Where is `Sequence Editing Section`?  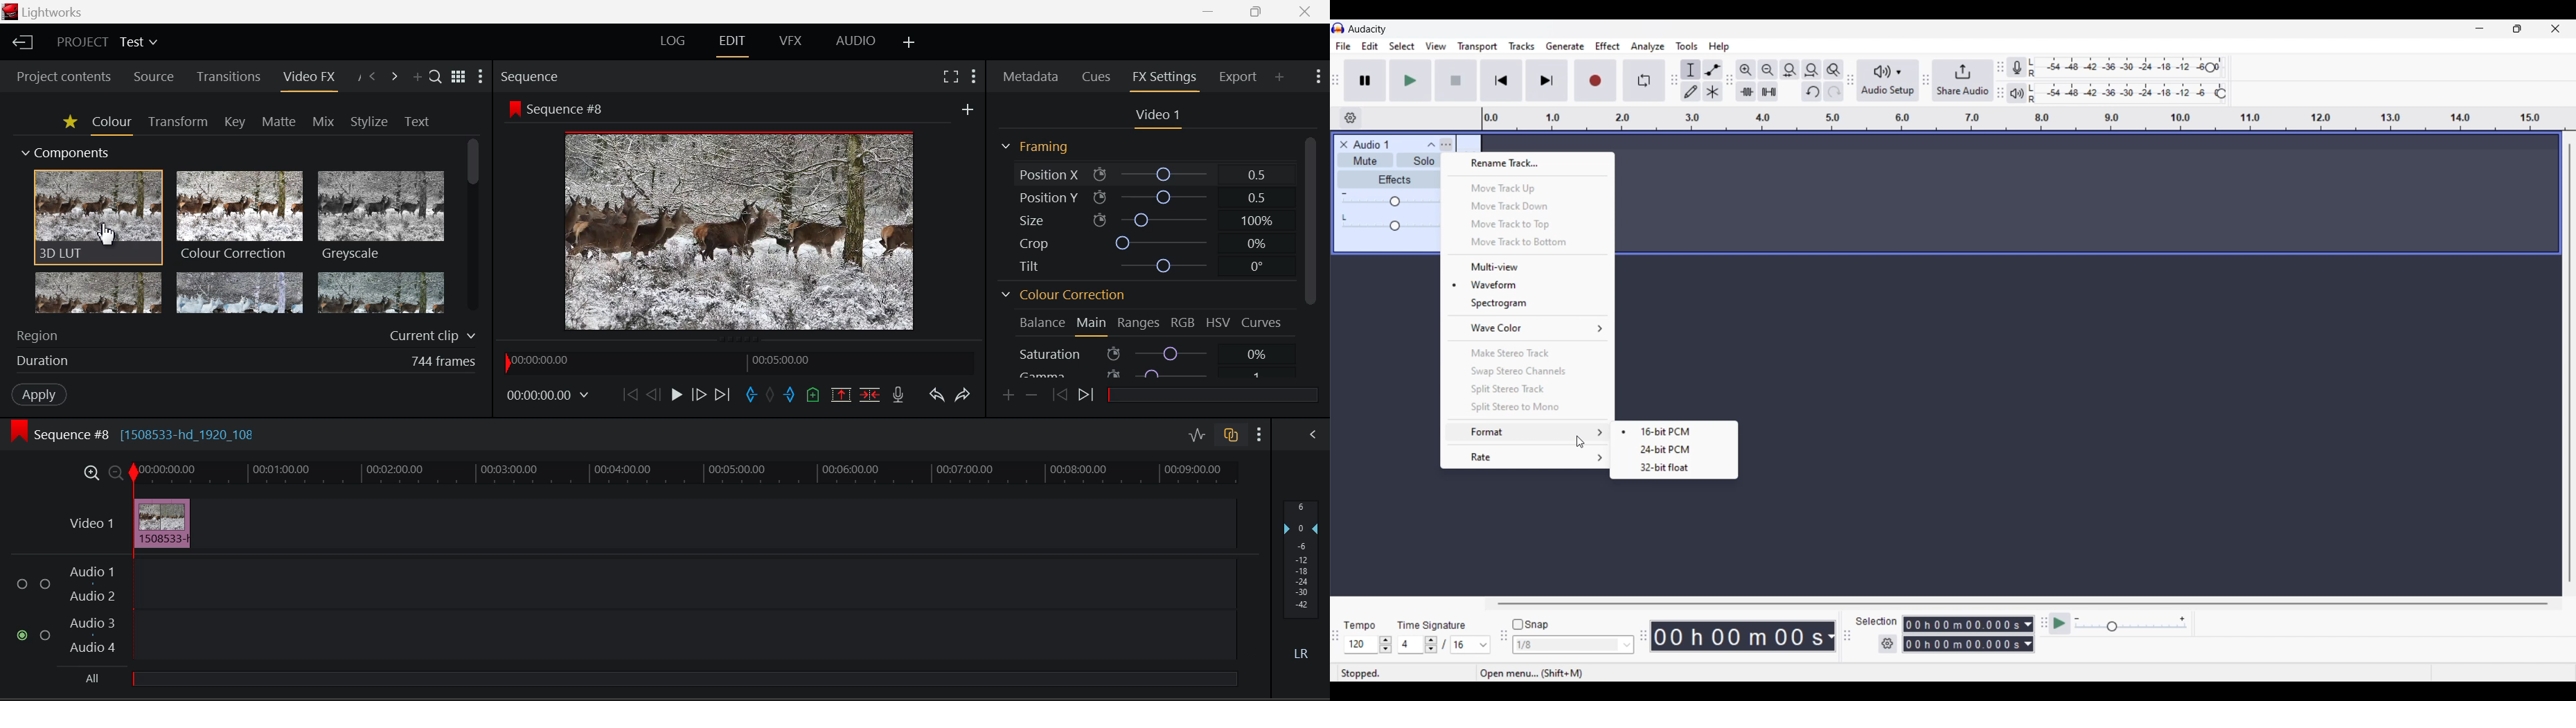 Sequence Editing Section is located at coordinates (139, 435).